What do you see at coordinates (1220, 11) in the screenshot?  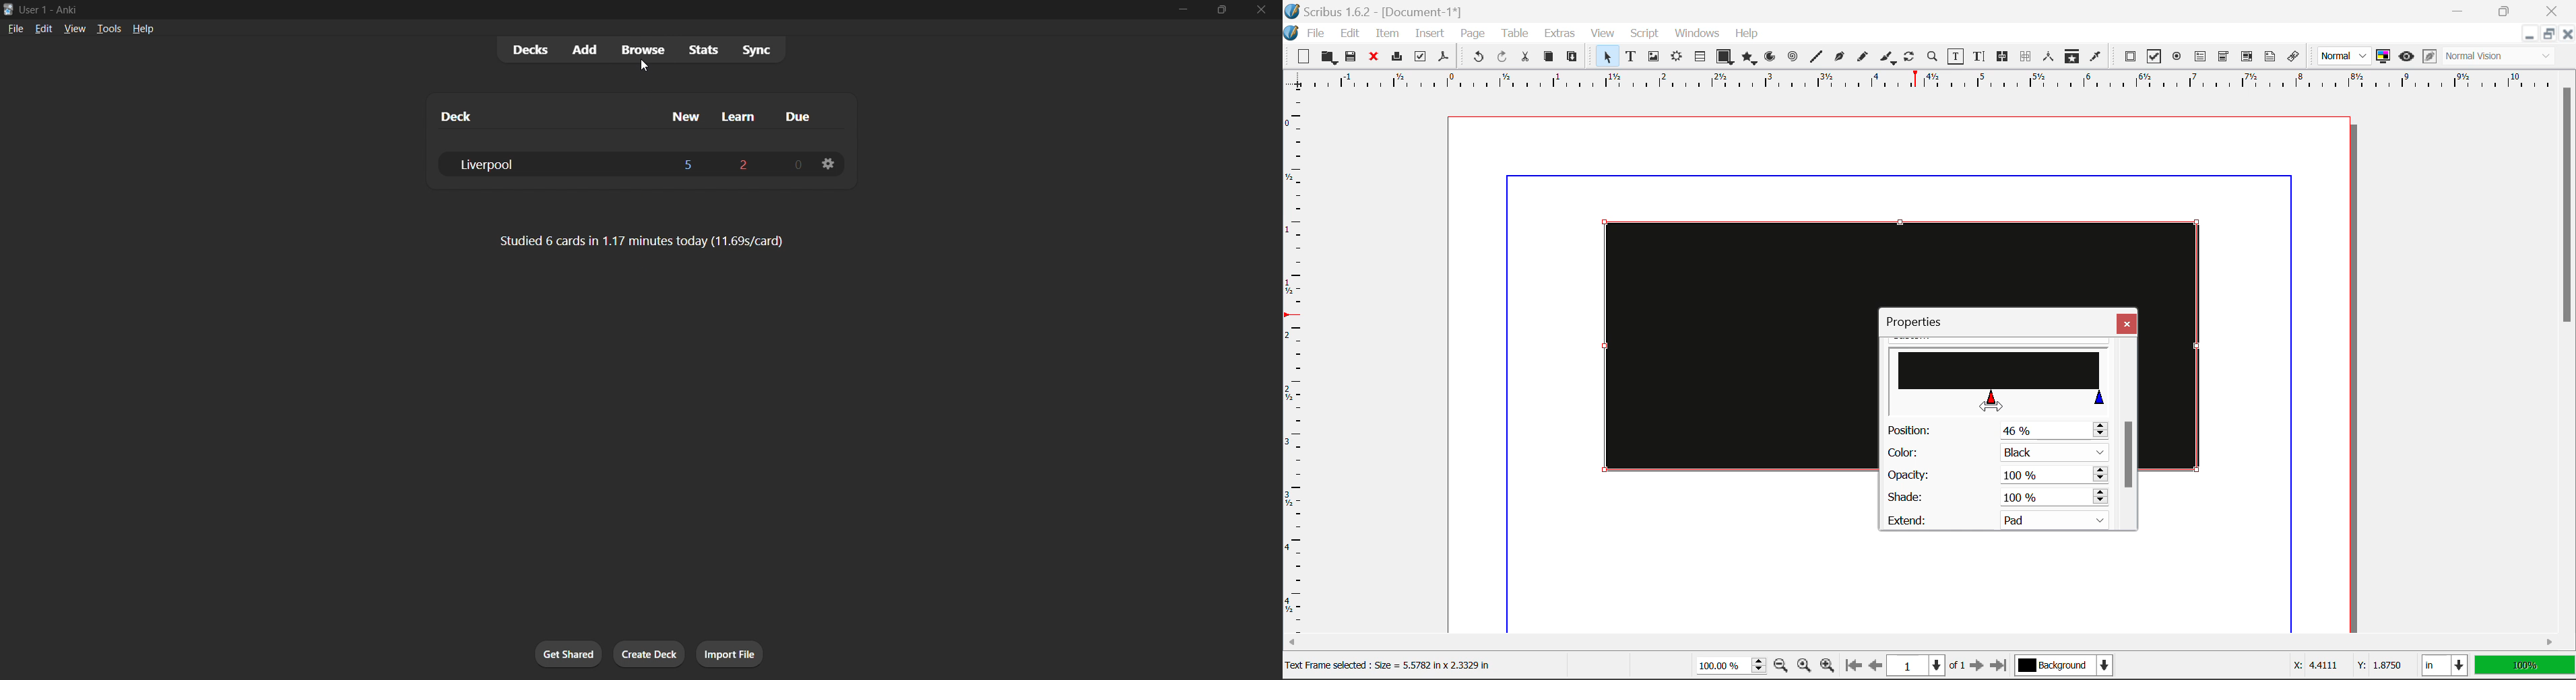 I see `maximize/restore` at bounding box center [1220, 11].